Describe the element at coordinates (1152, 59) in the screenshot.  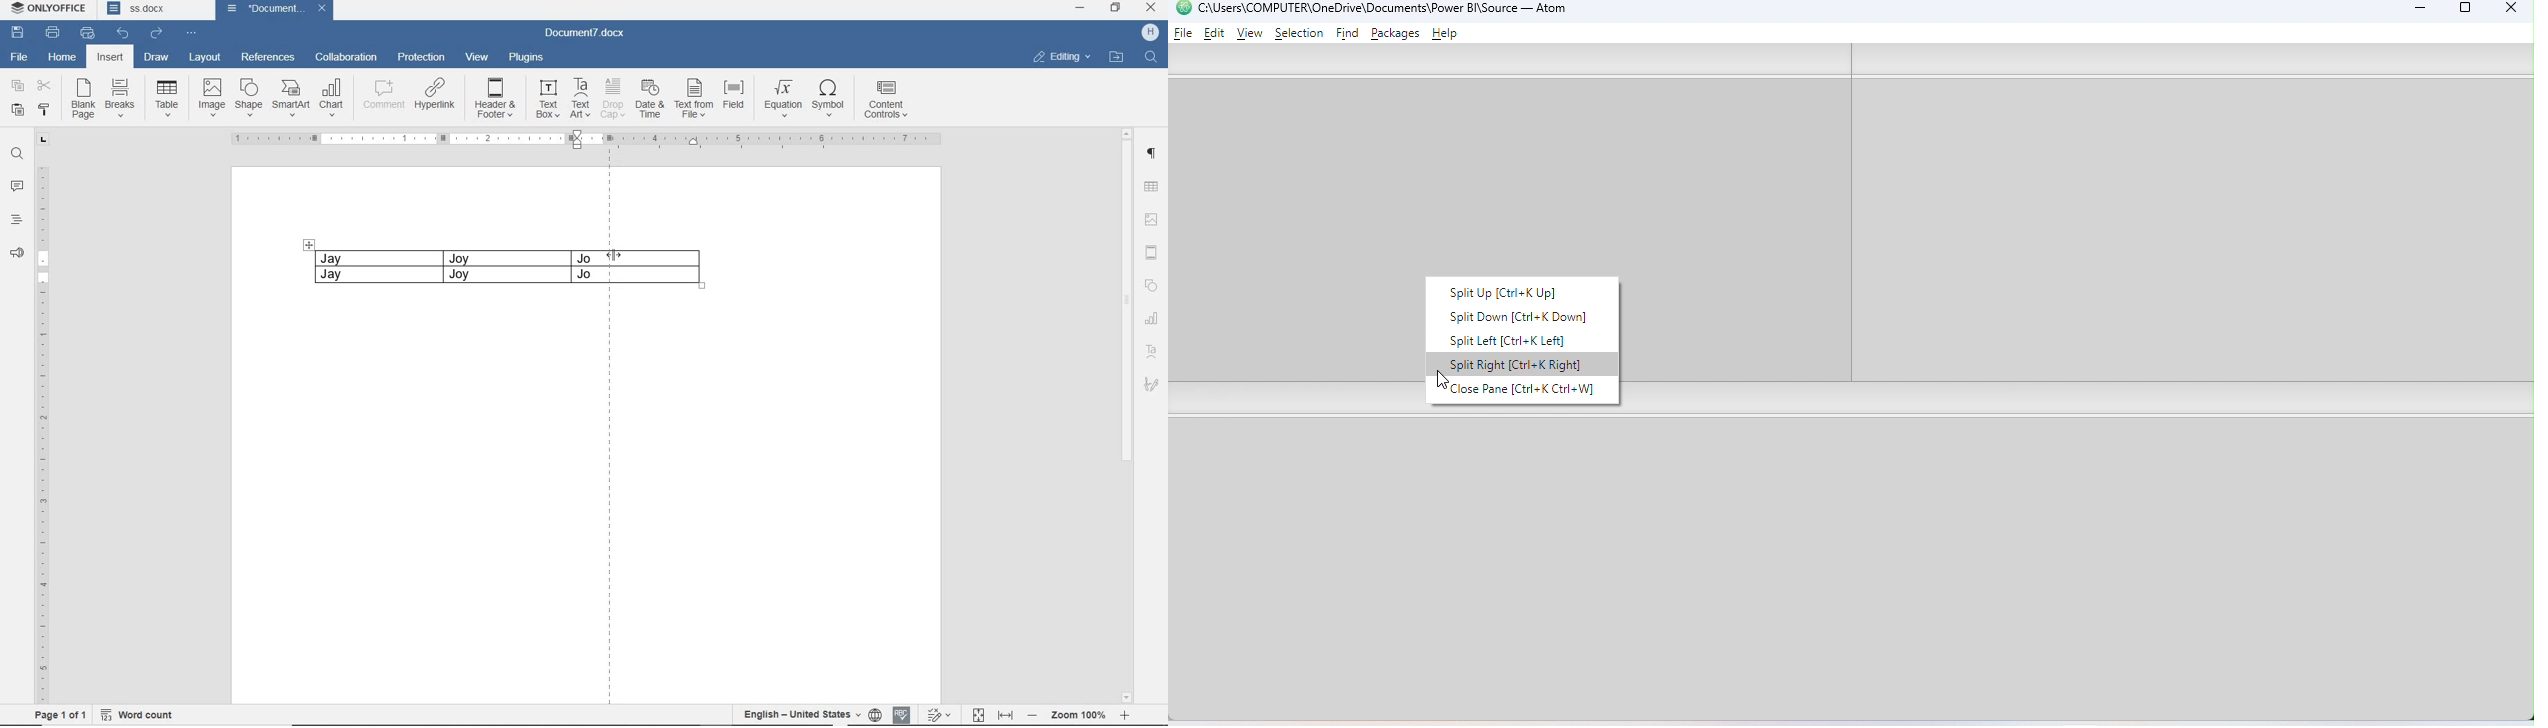
I see `FIND` at that location.